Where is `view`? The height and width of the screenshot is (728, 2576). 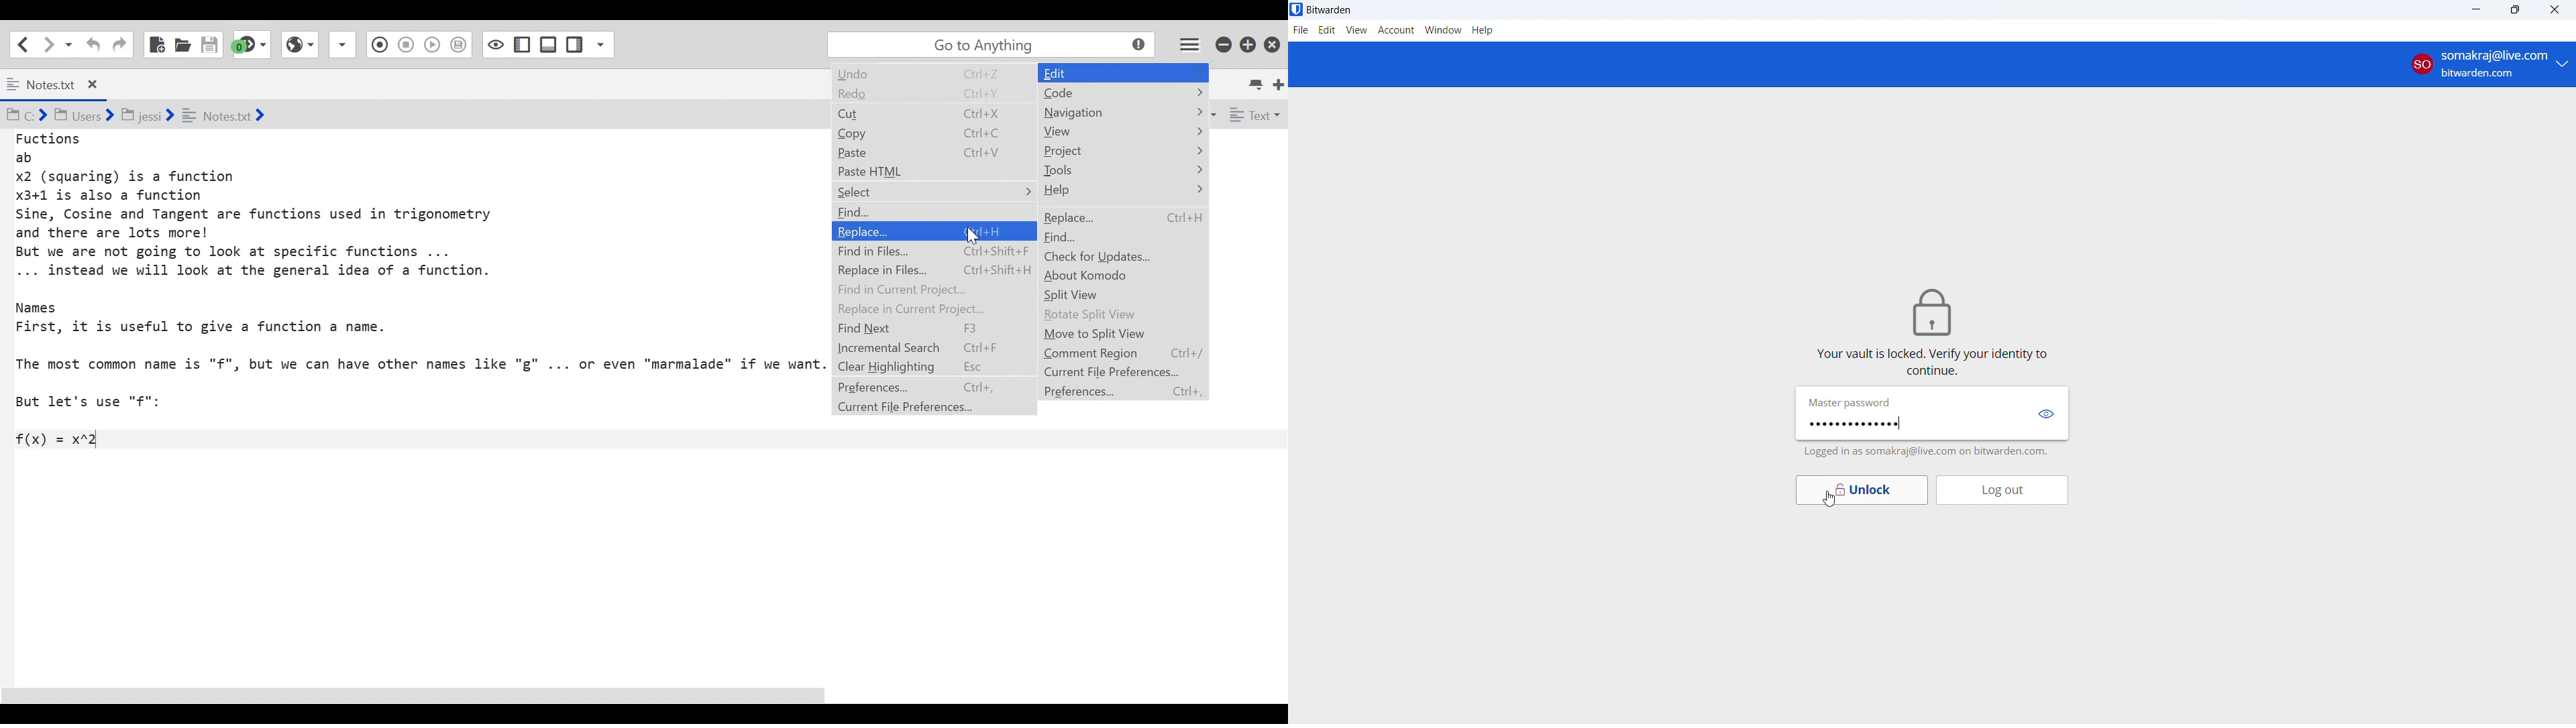
view is located at coordinates (1356, 30).